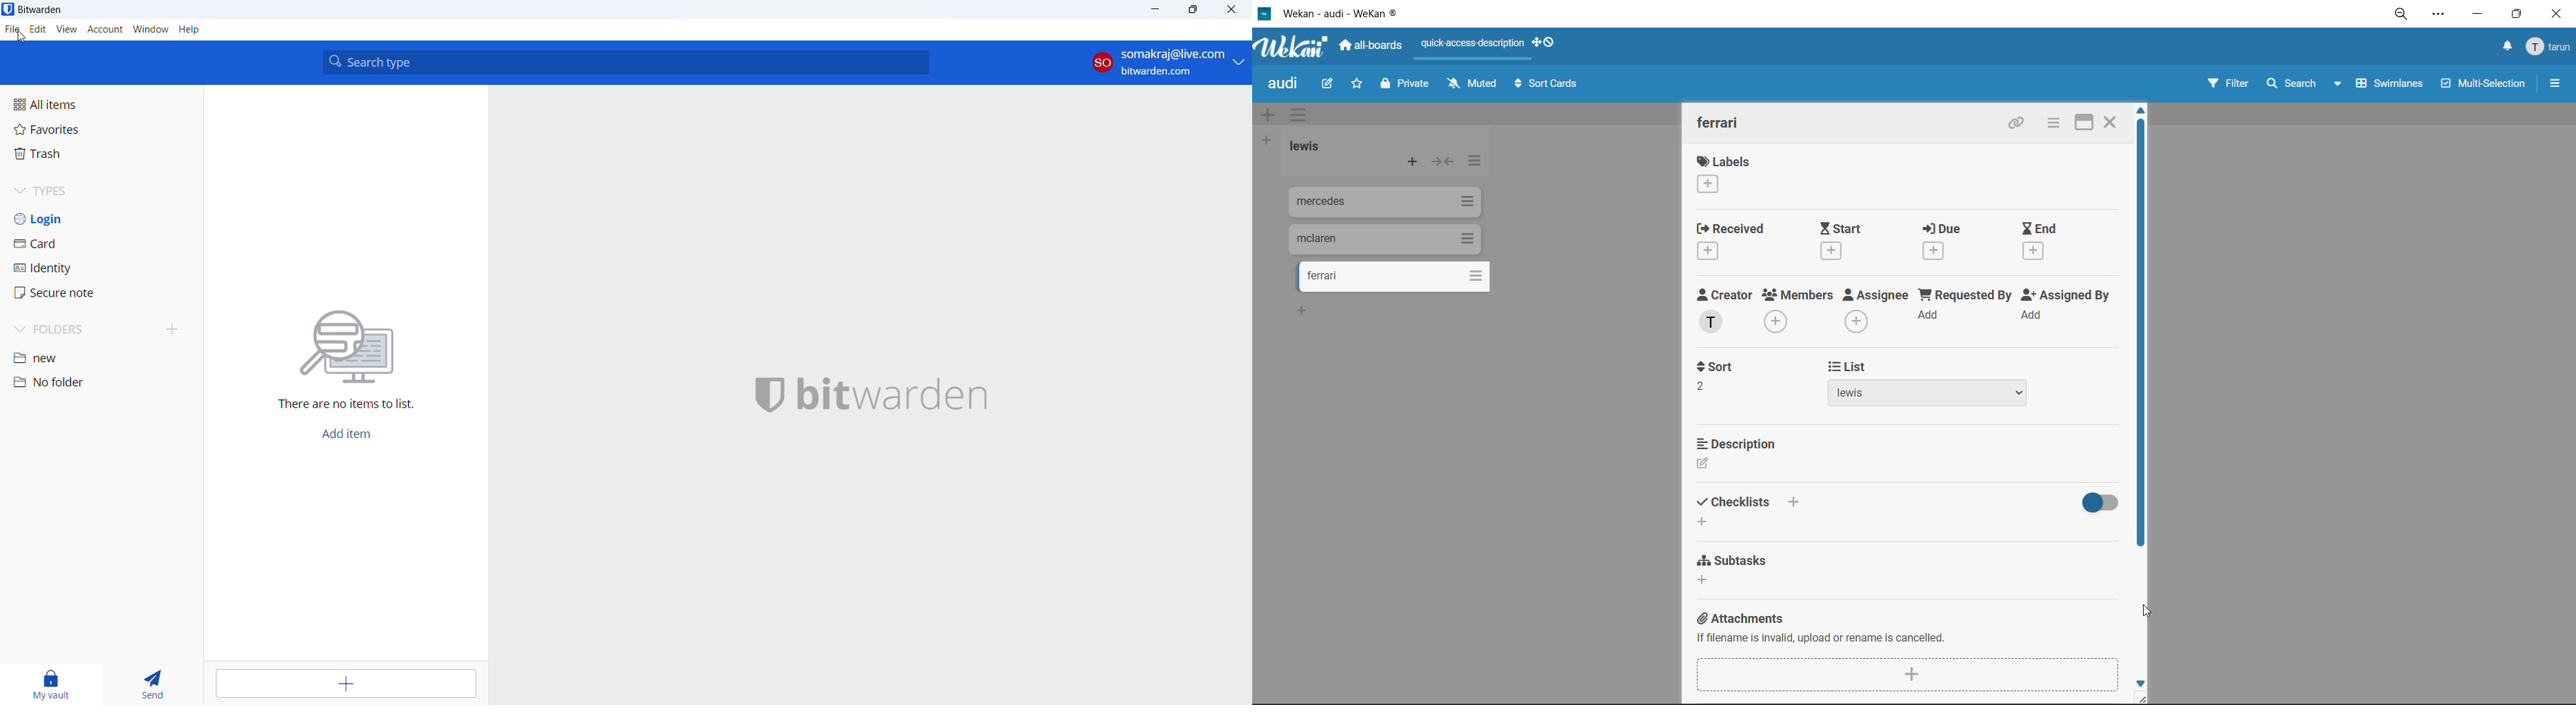  I want to click on cursor, so click(21, 40).